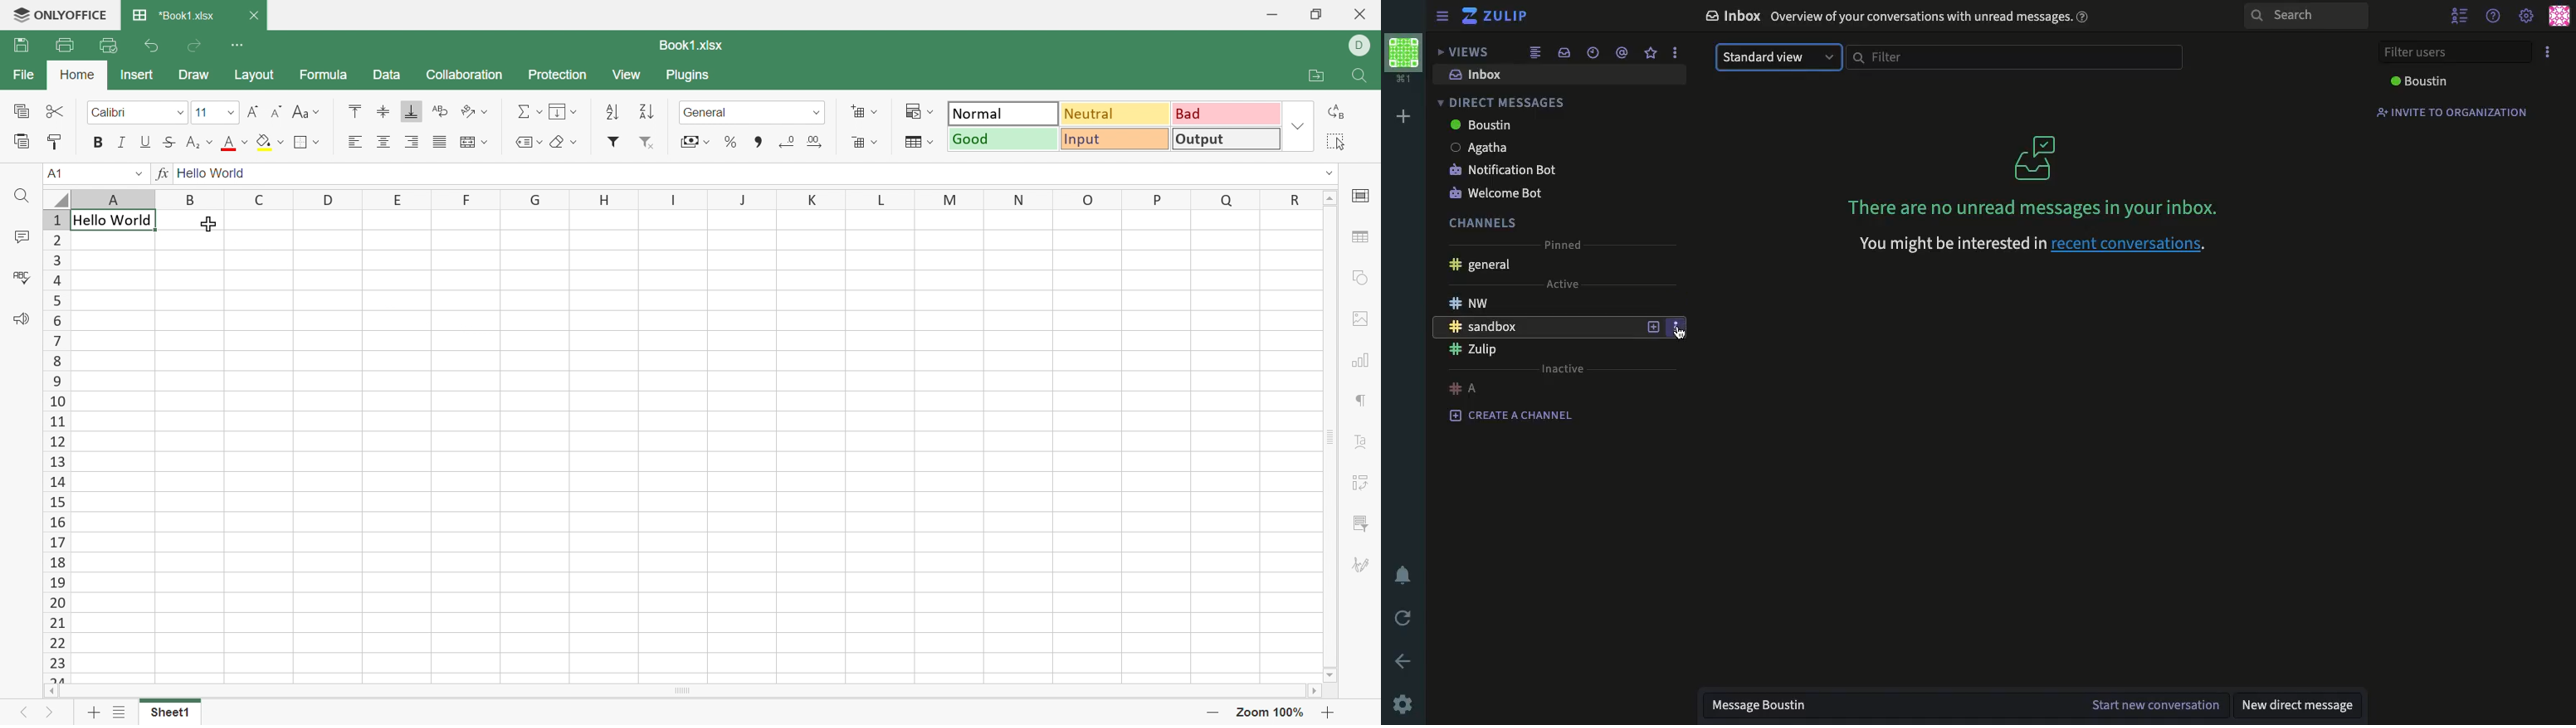 The height and width of the screenshot is (728, 2576). What do you see at coordinates (1362, 400) in the screenshot?
I see `paragraph settings` at bounding box center [1362, 400].